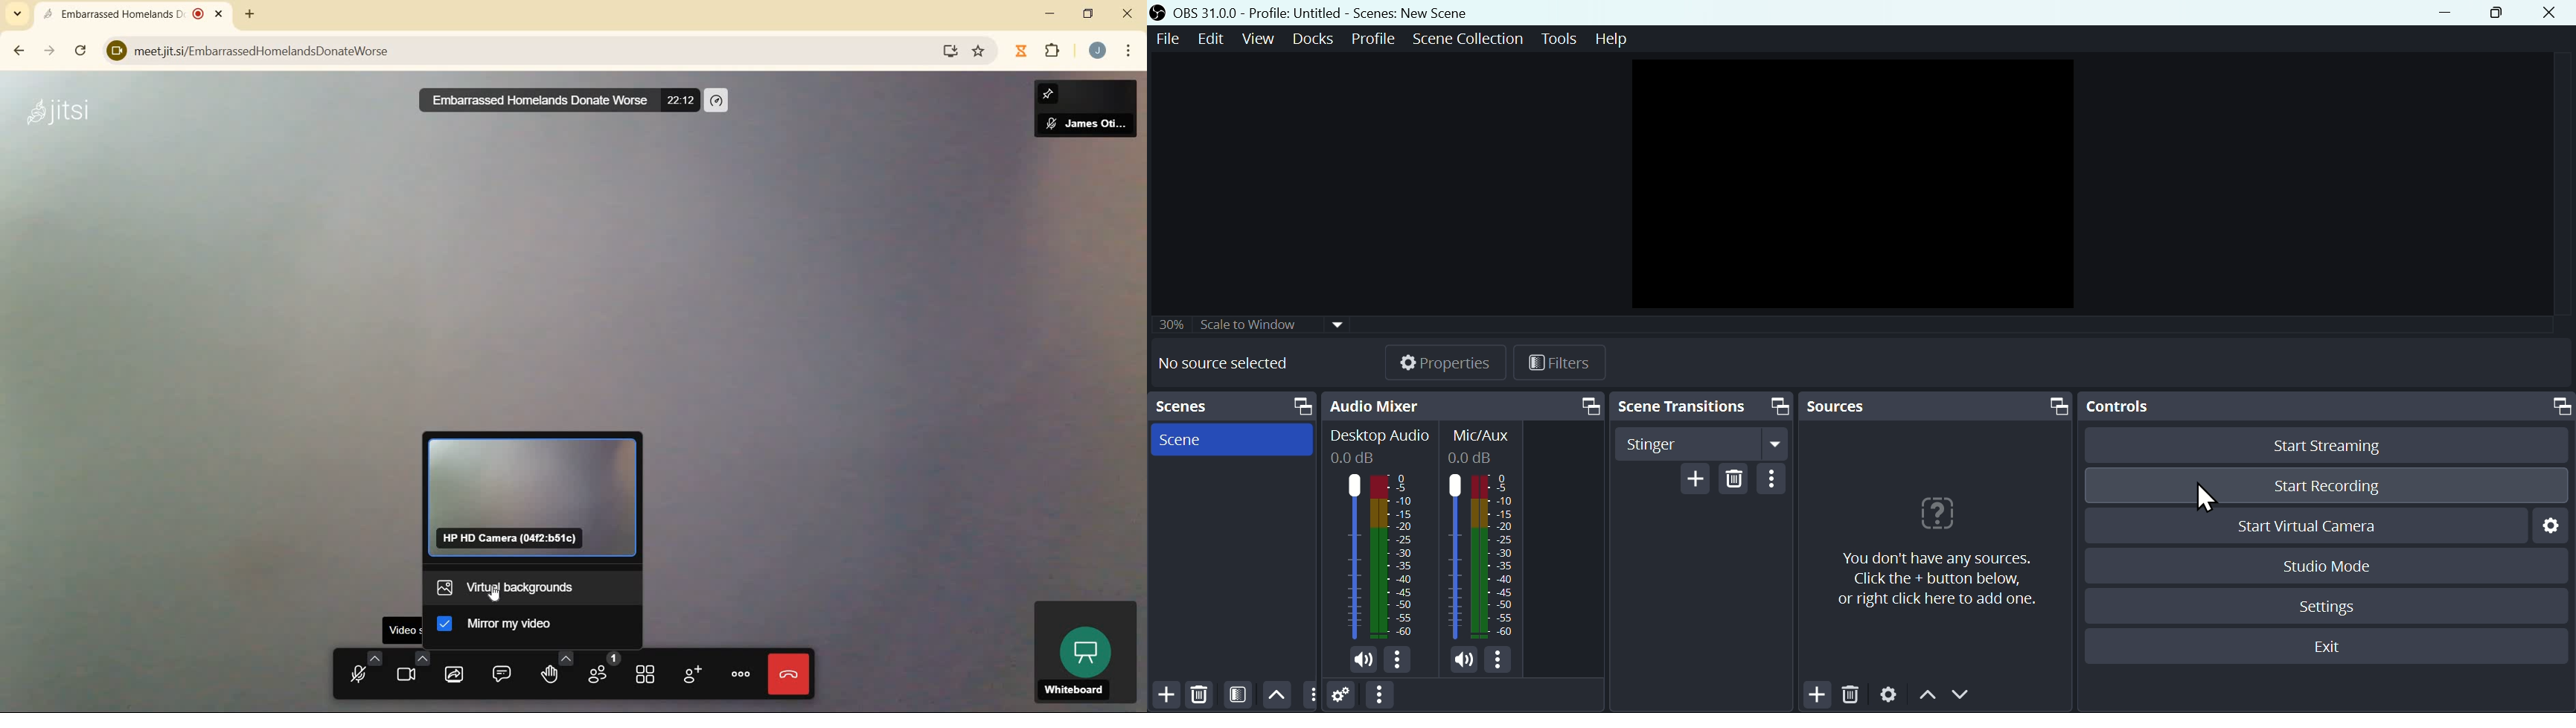 The width and height of the screenshot is (2576, 728). What do you see at coordinates (2059, 406) in the screenshot?
I see `maximize` at bounding box center [2059, 406].